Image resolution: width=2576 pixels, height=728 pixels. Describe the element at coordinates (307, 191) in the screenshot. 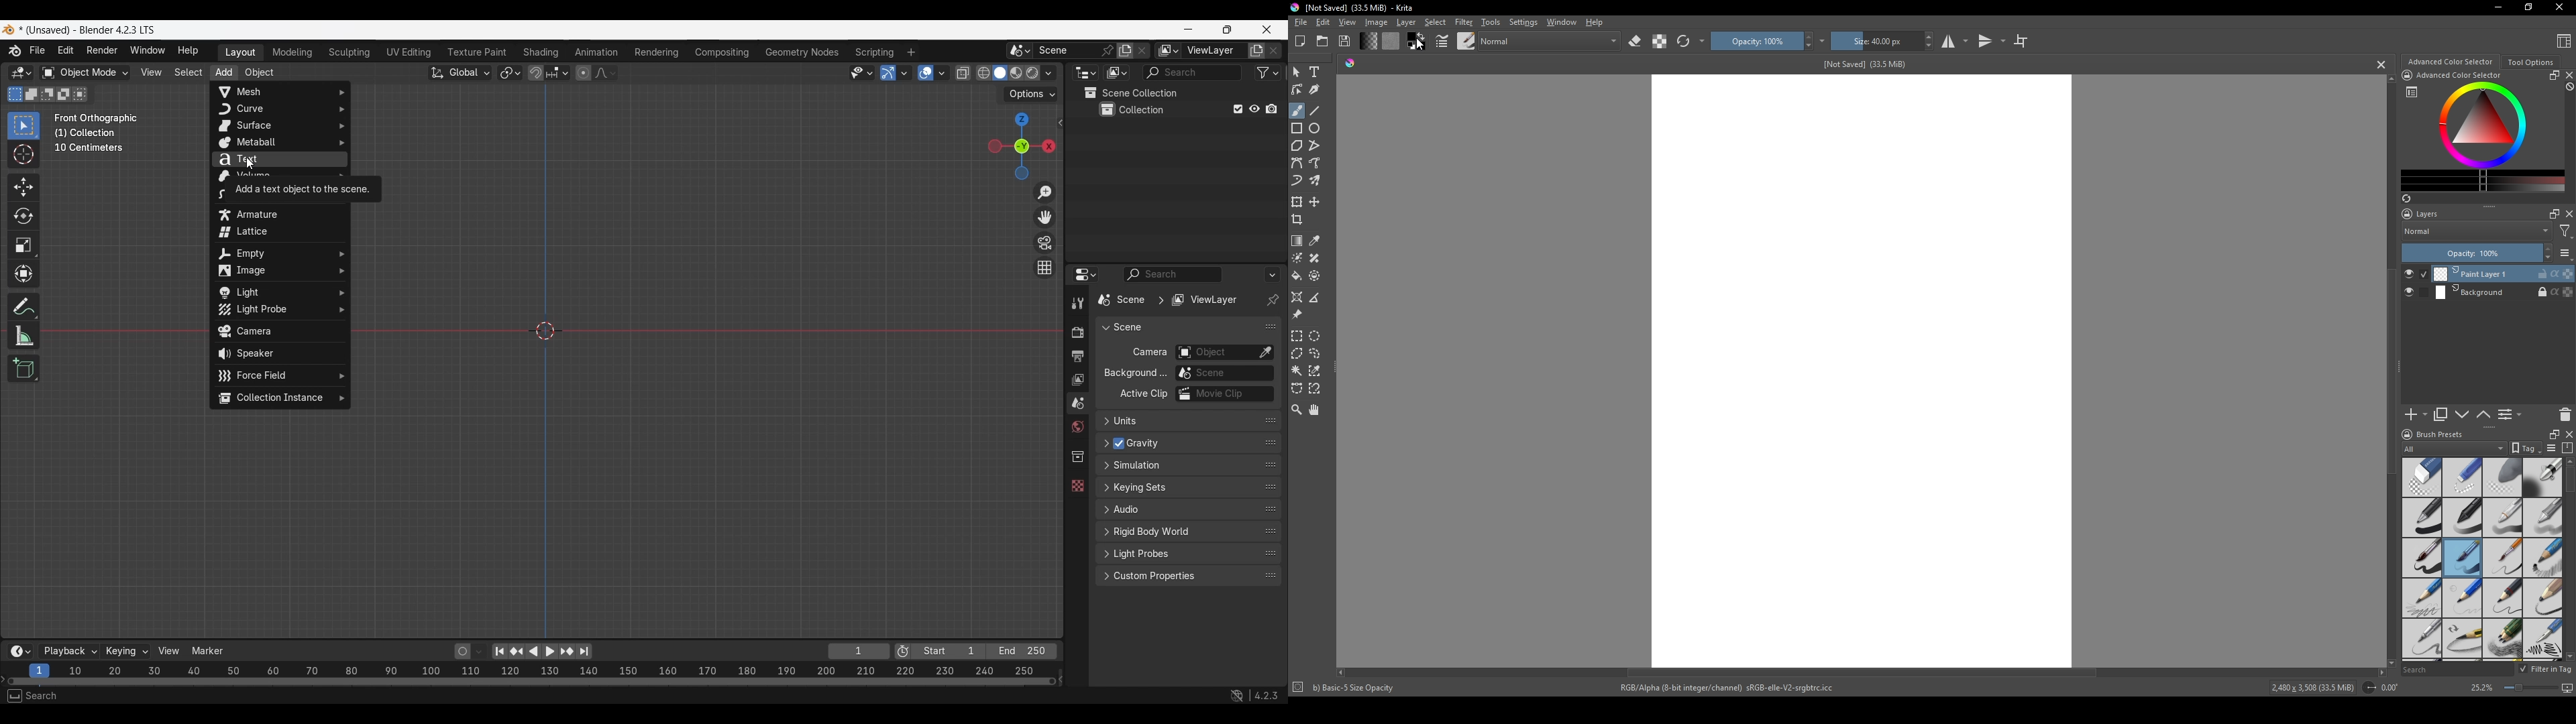

I see `Description of current selection` at that location.